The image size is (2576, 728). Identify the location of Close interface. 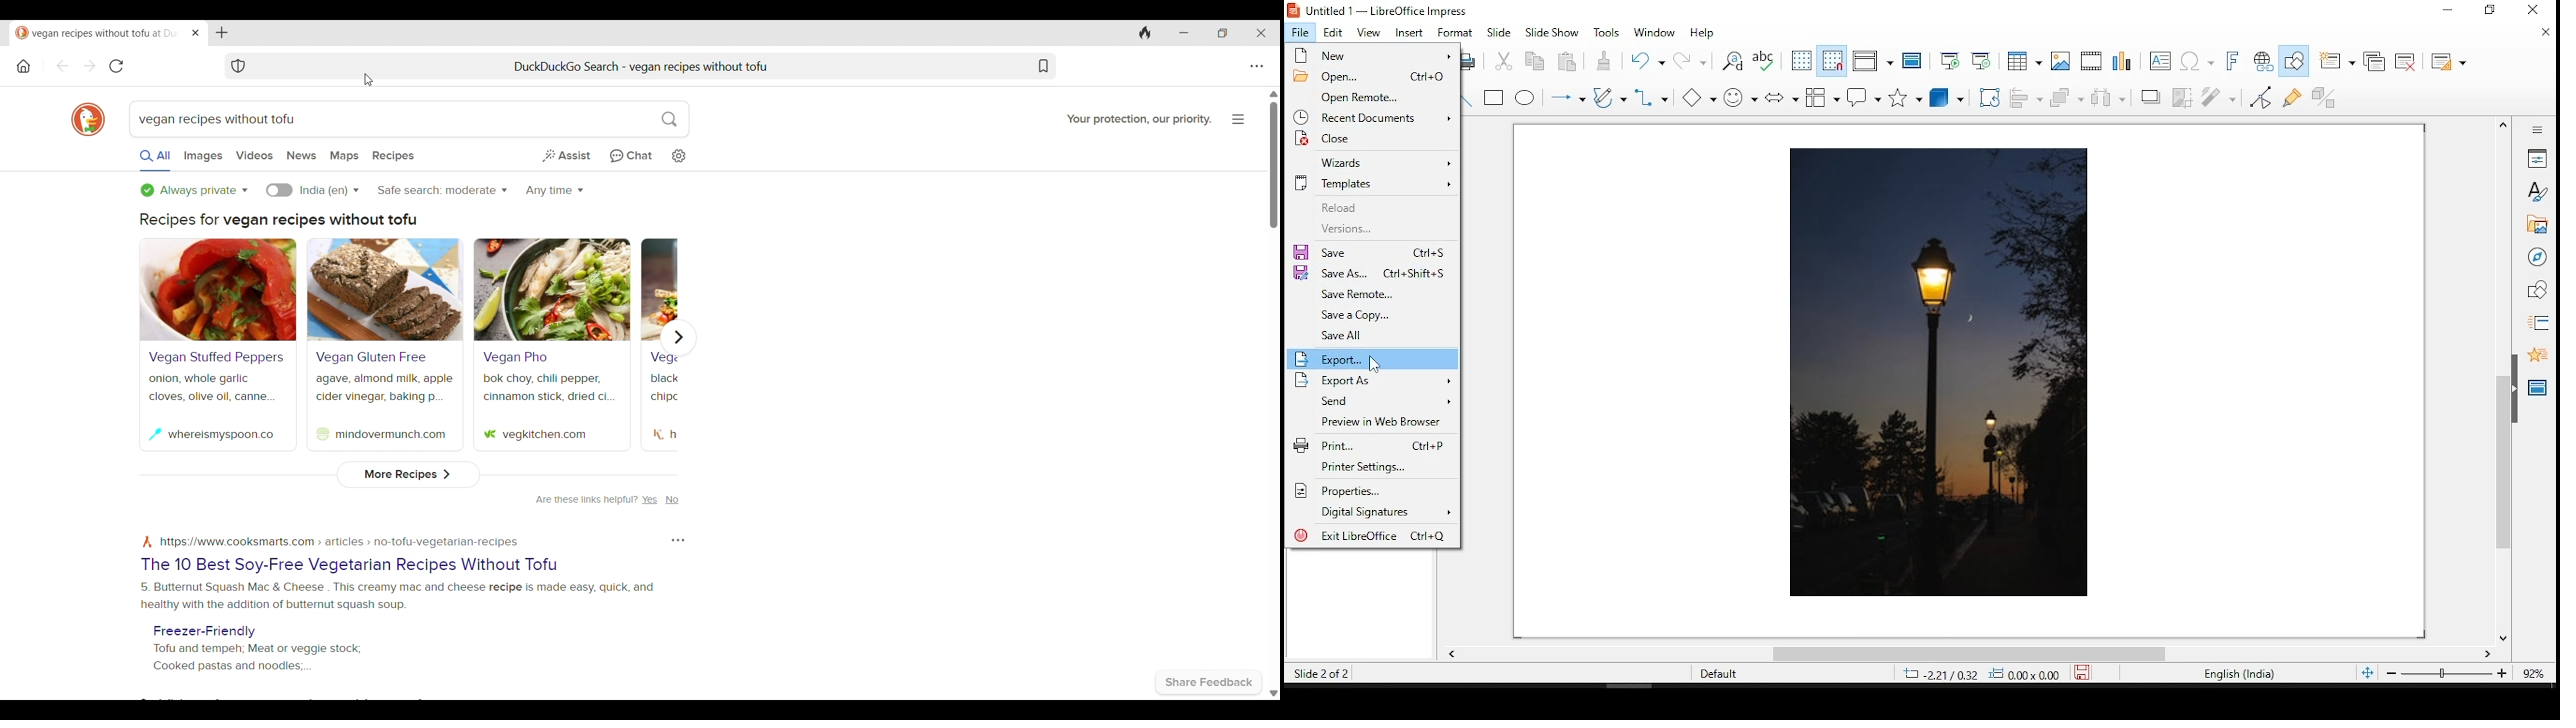
(1261, 33).